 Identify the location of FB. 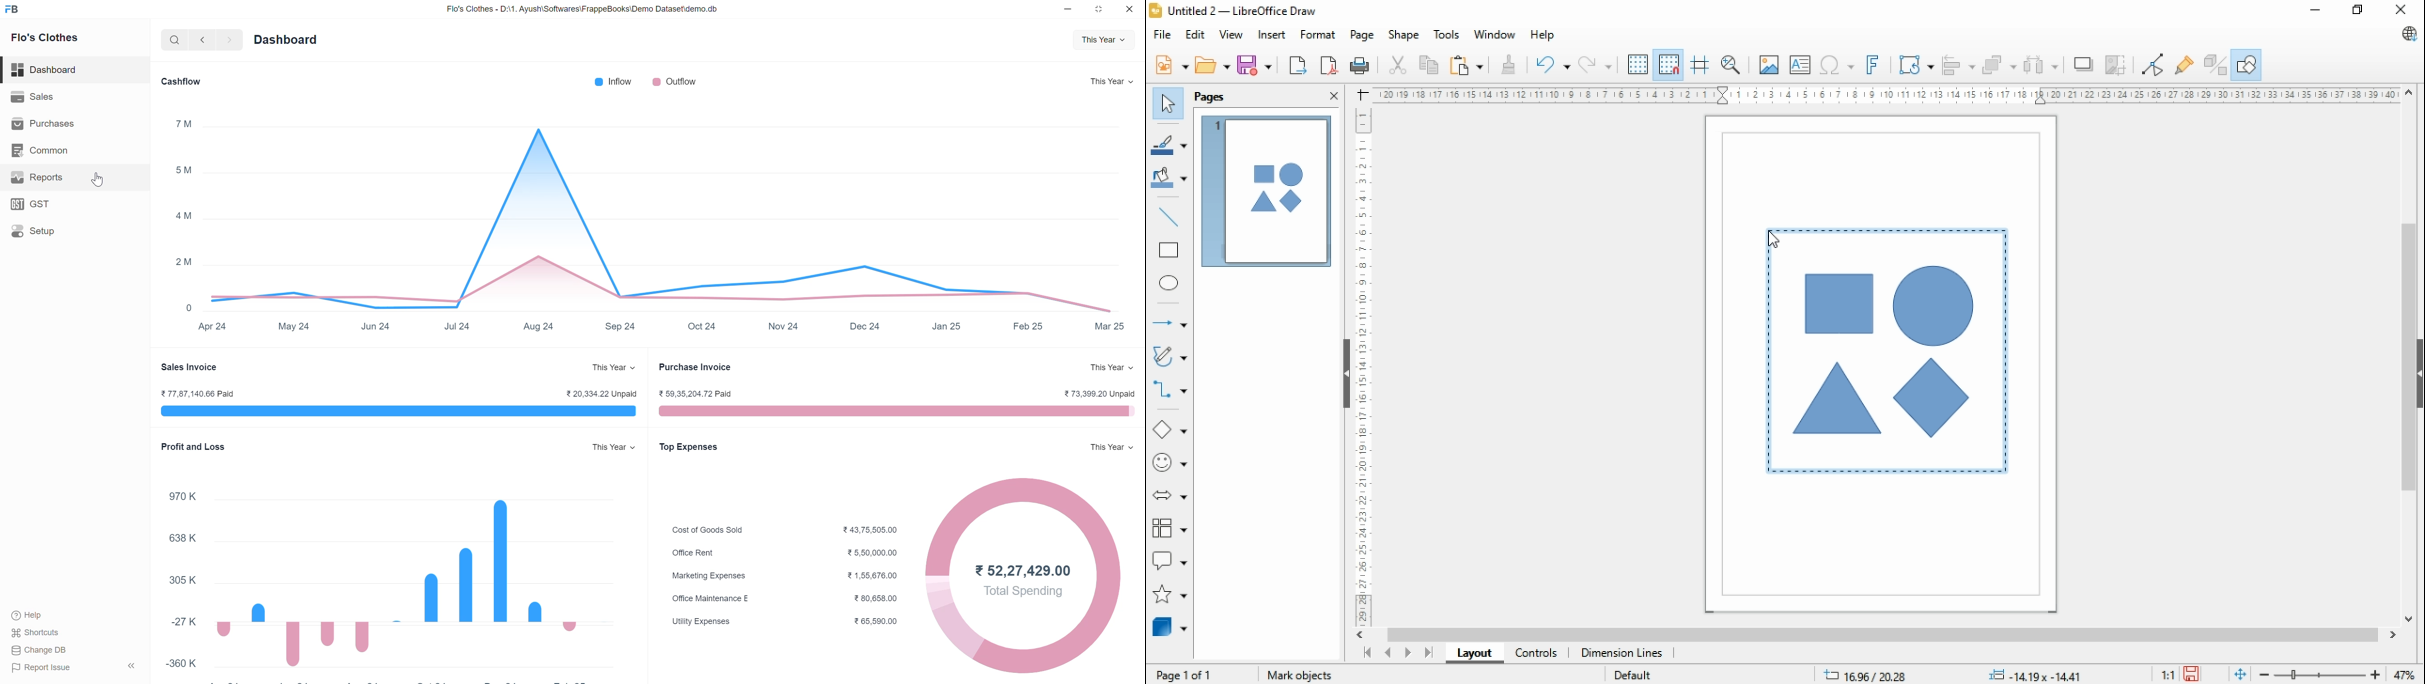
(20, 10).